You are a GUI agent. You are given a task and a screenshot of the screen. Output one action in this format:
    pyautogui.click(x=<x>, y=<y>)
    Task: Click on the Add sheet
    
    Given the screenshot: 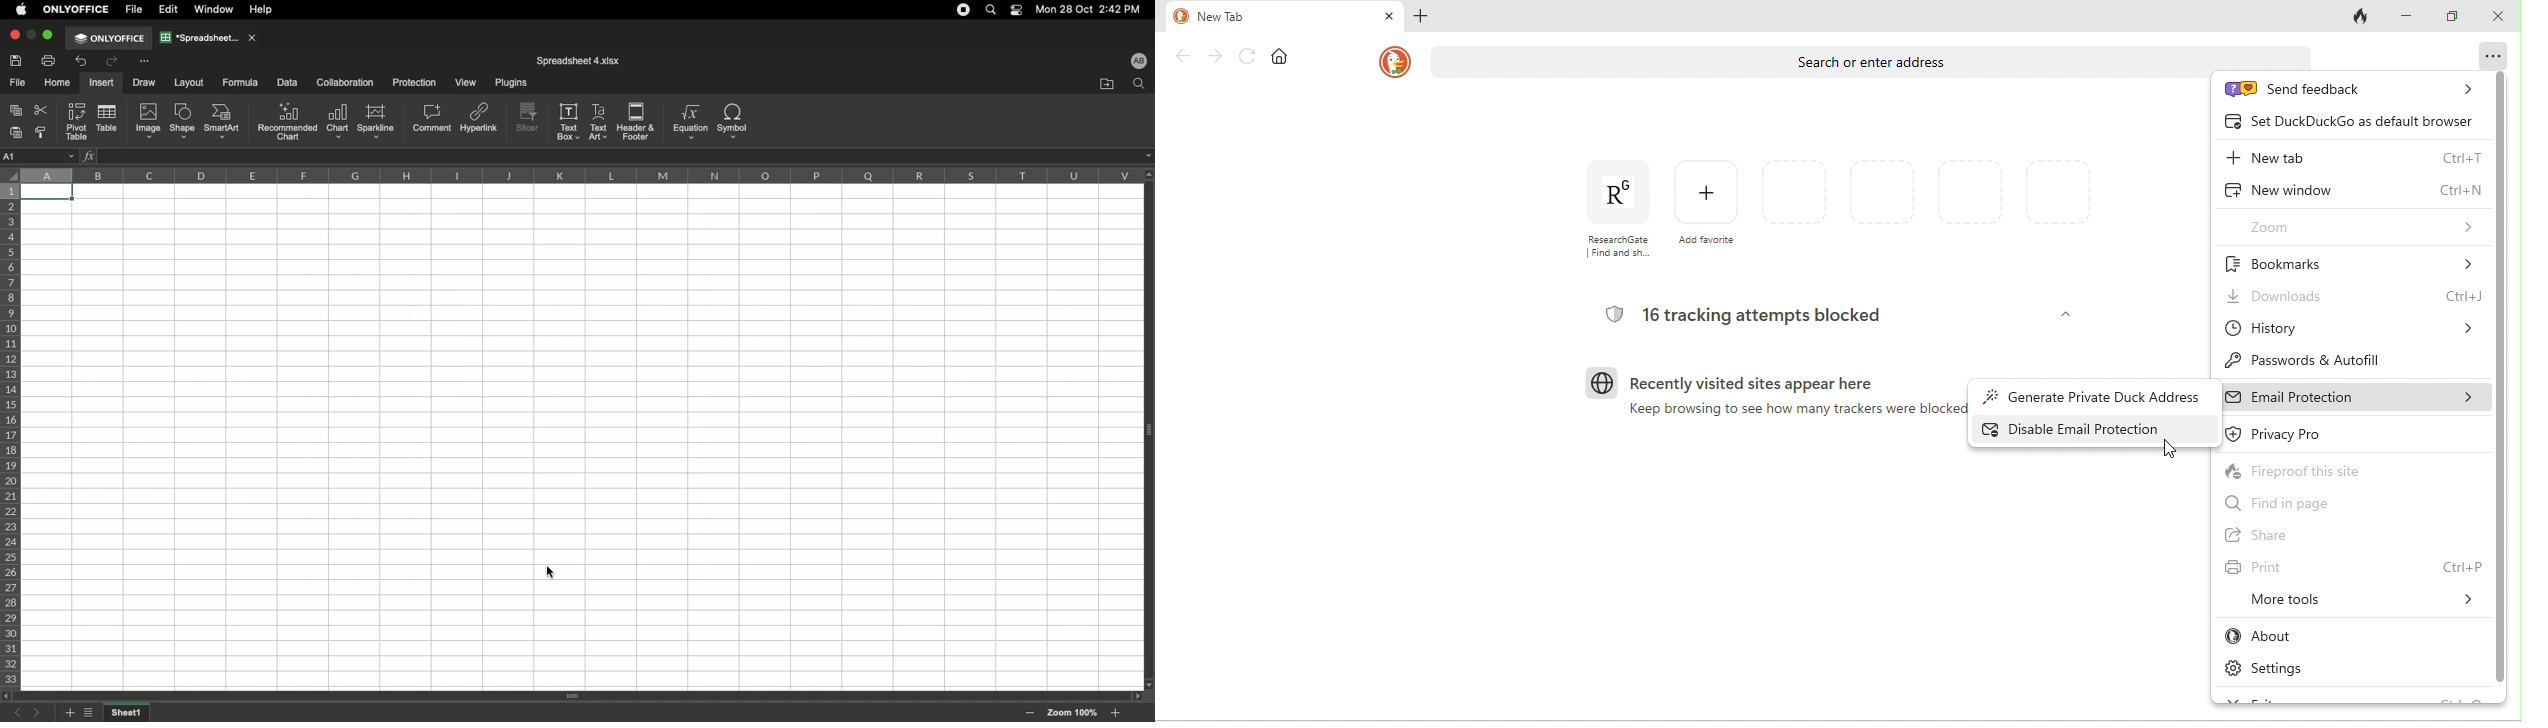 What is the action you would take?
    pyautogui.click(x=68, y=713)
    